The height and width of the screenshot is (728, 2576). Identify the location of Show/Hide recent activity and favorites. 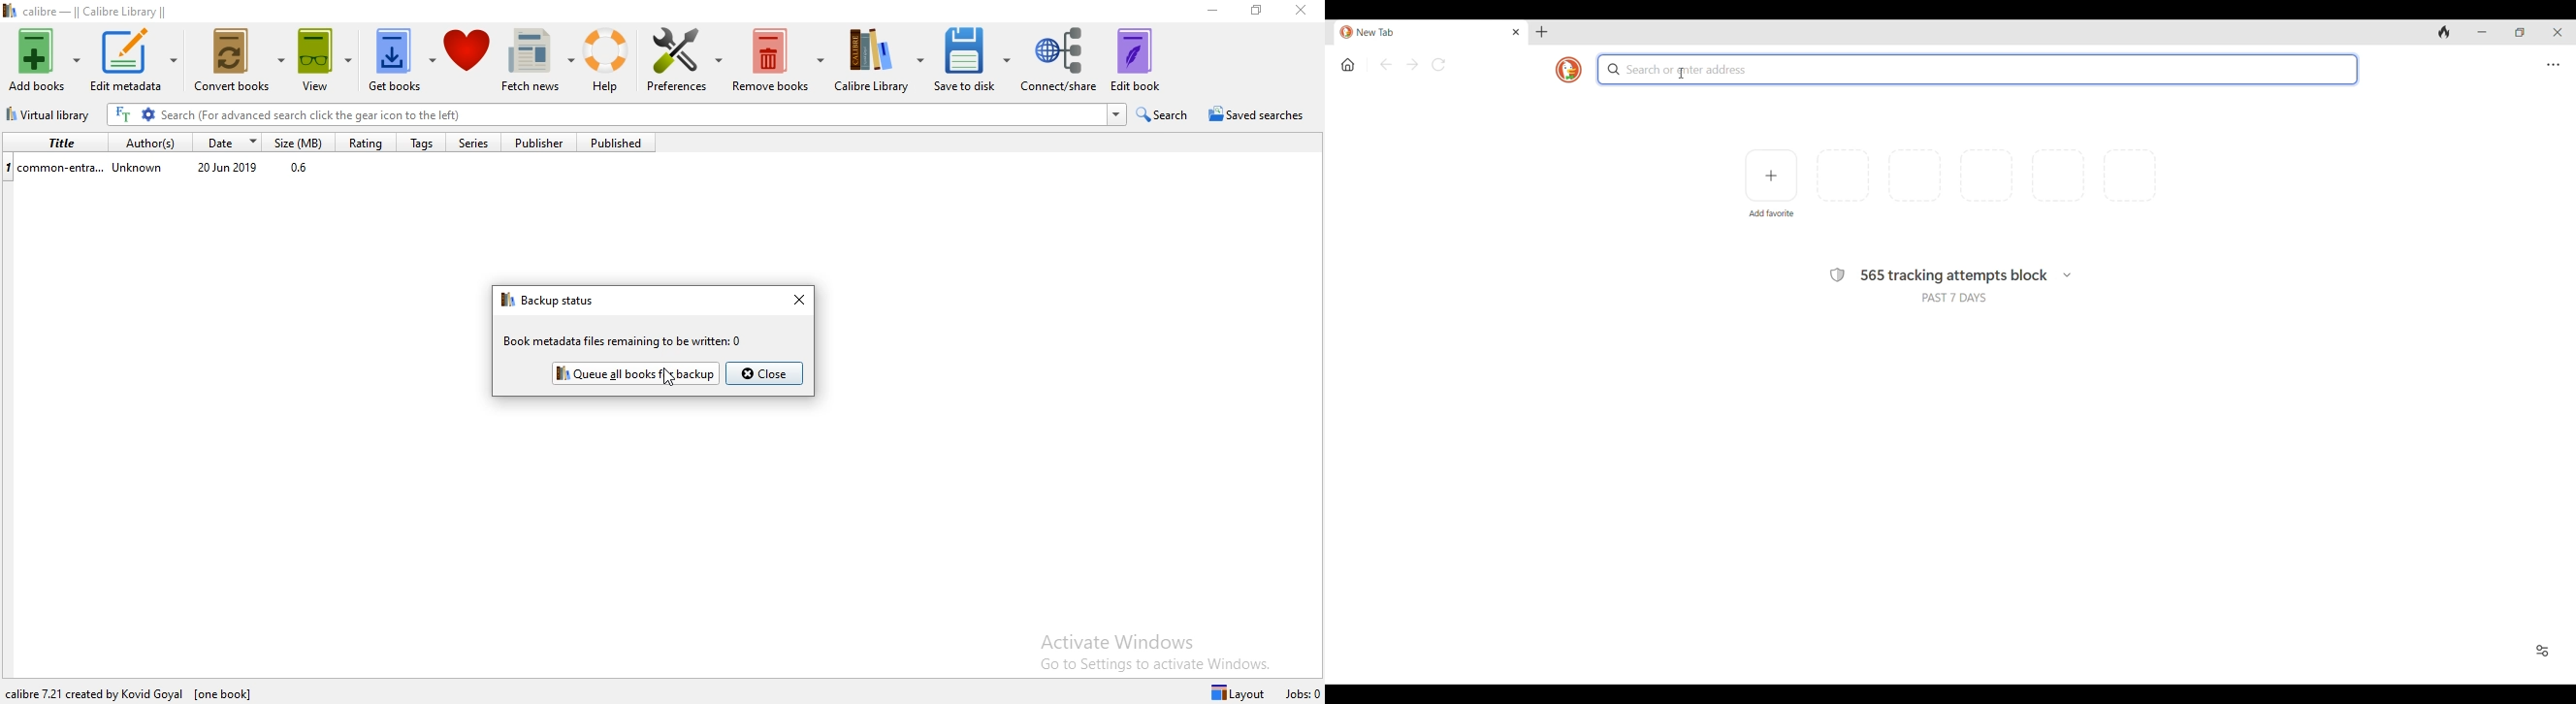
(2543, 651).